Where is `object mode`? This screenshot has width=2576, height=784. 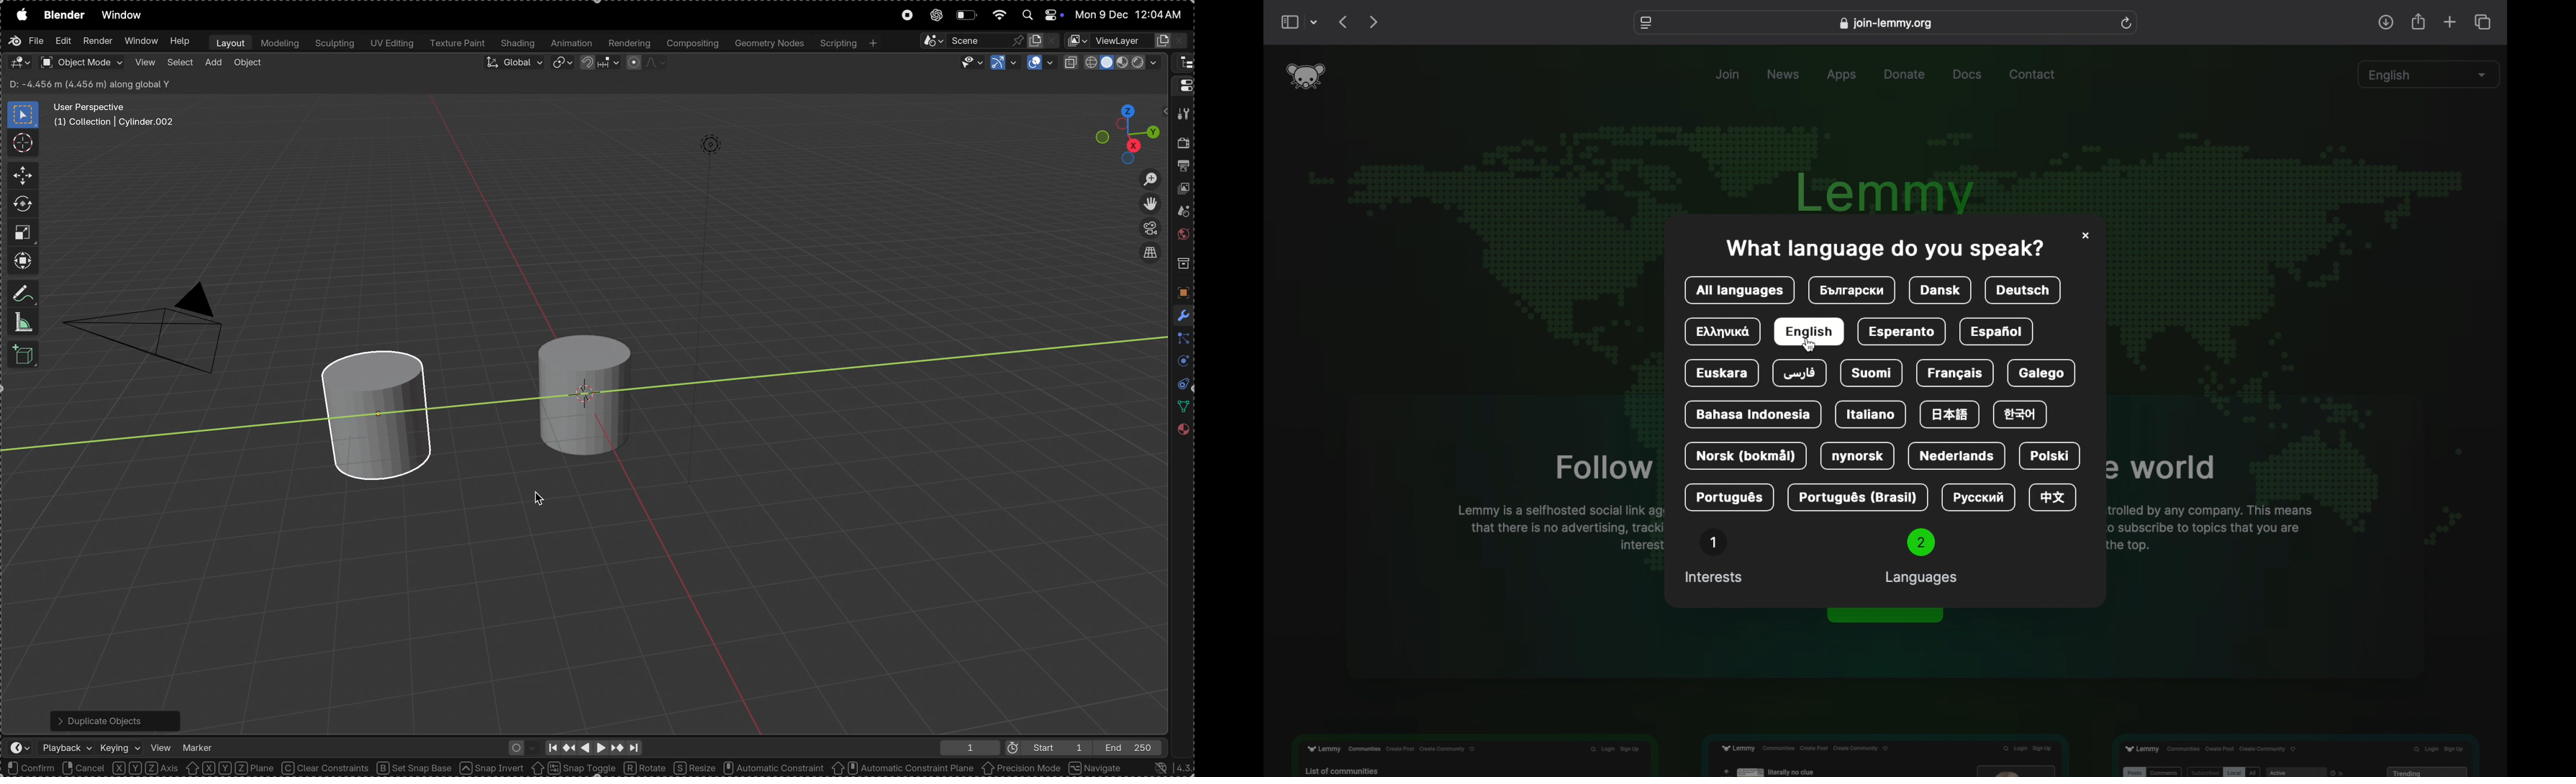 object mode is located at coordinates (81, 62).